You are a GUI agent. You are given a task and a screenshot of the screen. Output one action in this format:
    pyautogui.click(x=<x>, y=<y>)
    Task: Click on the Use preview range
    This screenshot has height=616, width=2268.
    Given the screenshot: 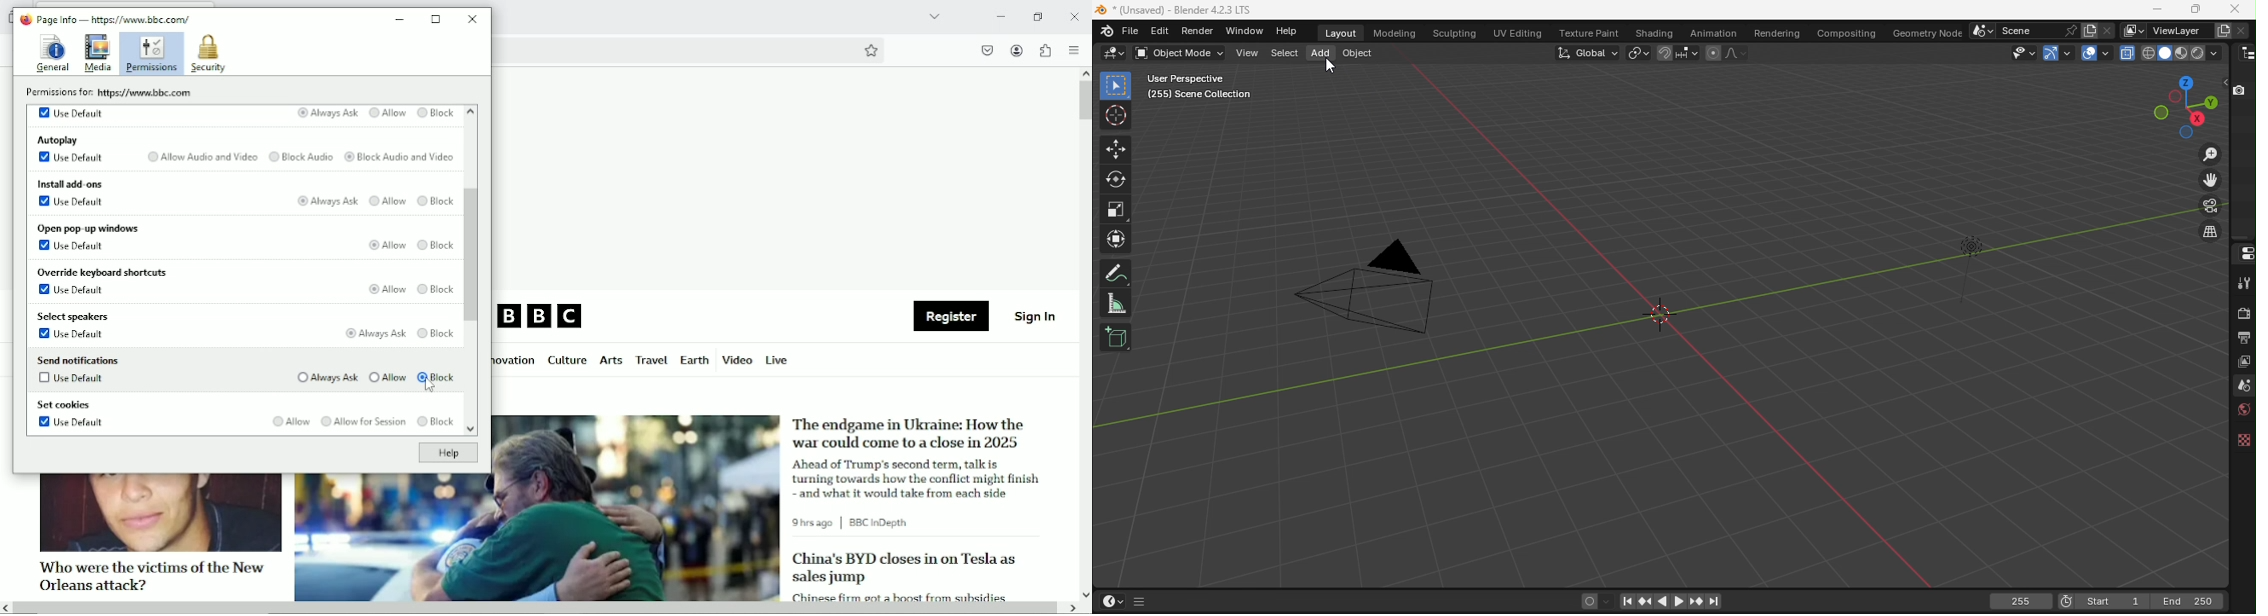 What is the action you would take?
    pyautogui.click(x=2067, y=600)
    